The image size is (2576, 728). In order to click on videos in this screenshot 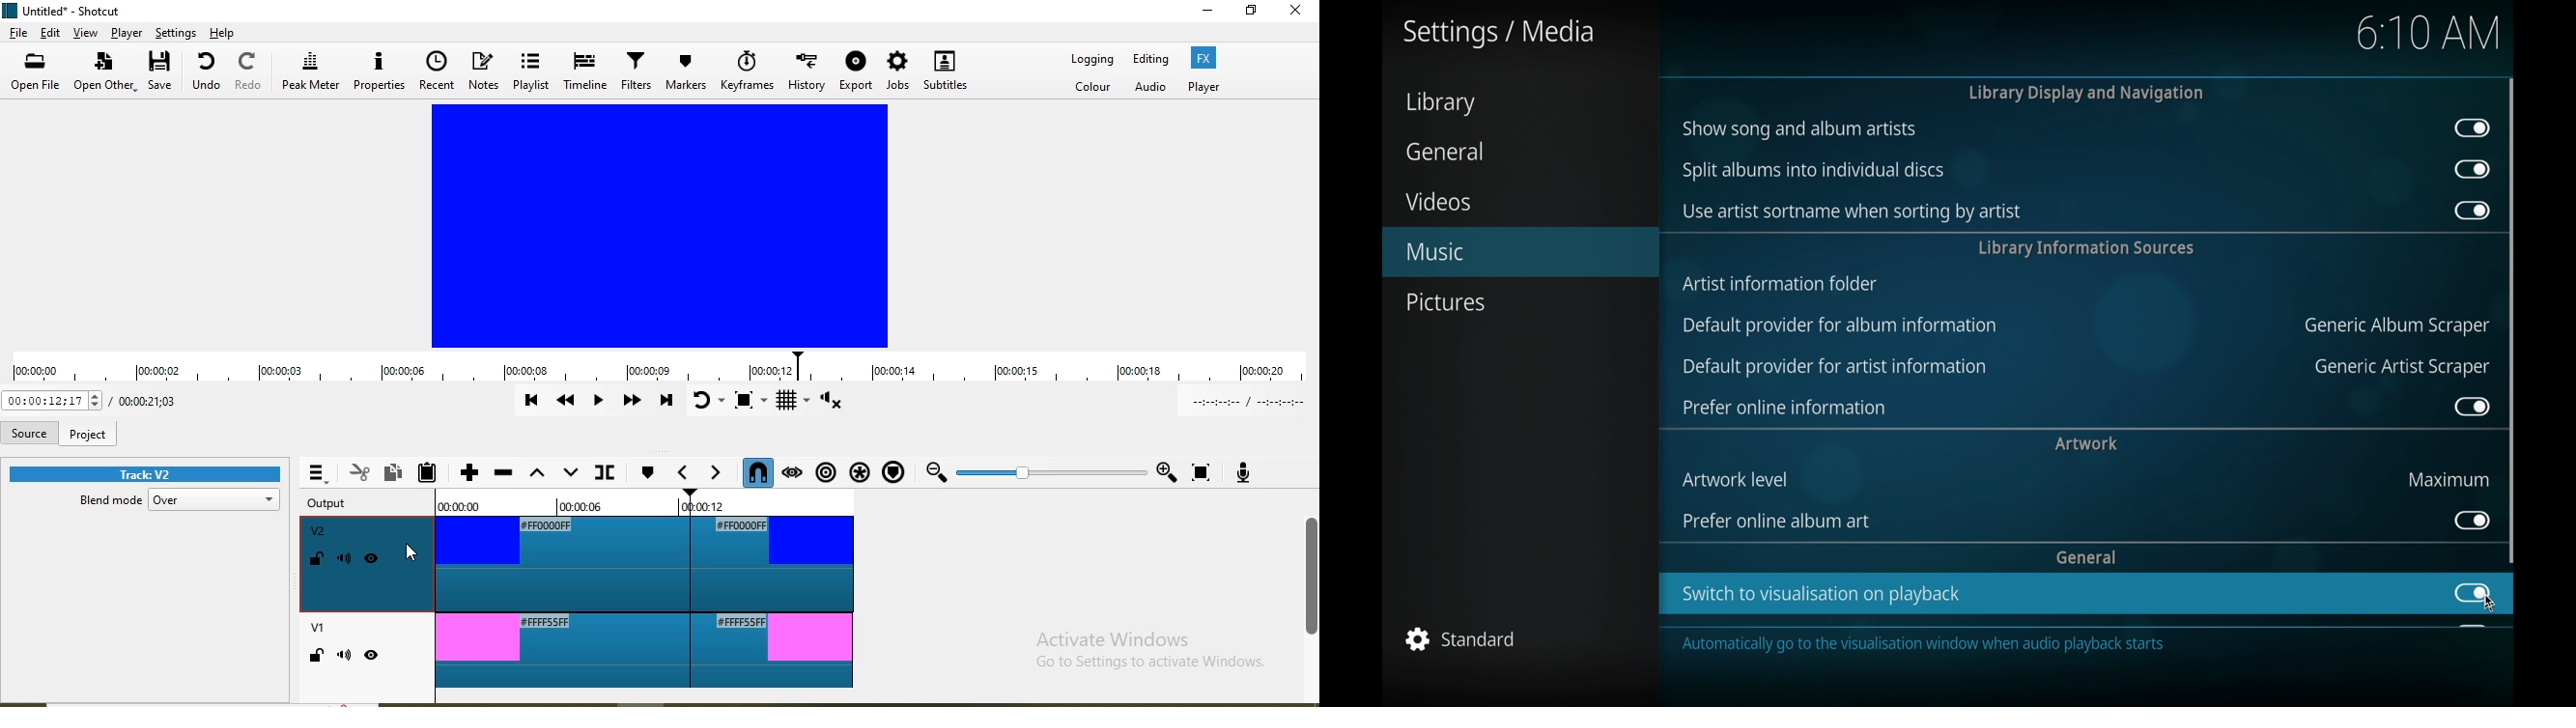, I will do `click(1437, 201)`.